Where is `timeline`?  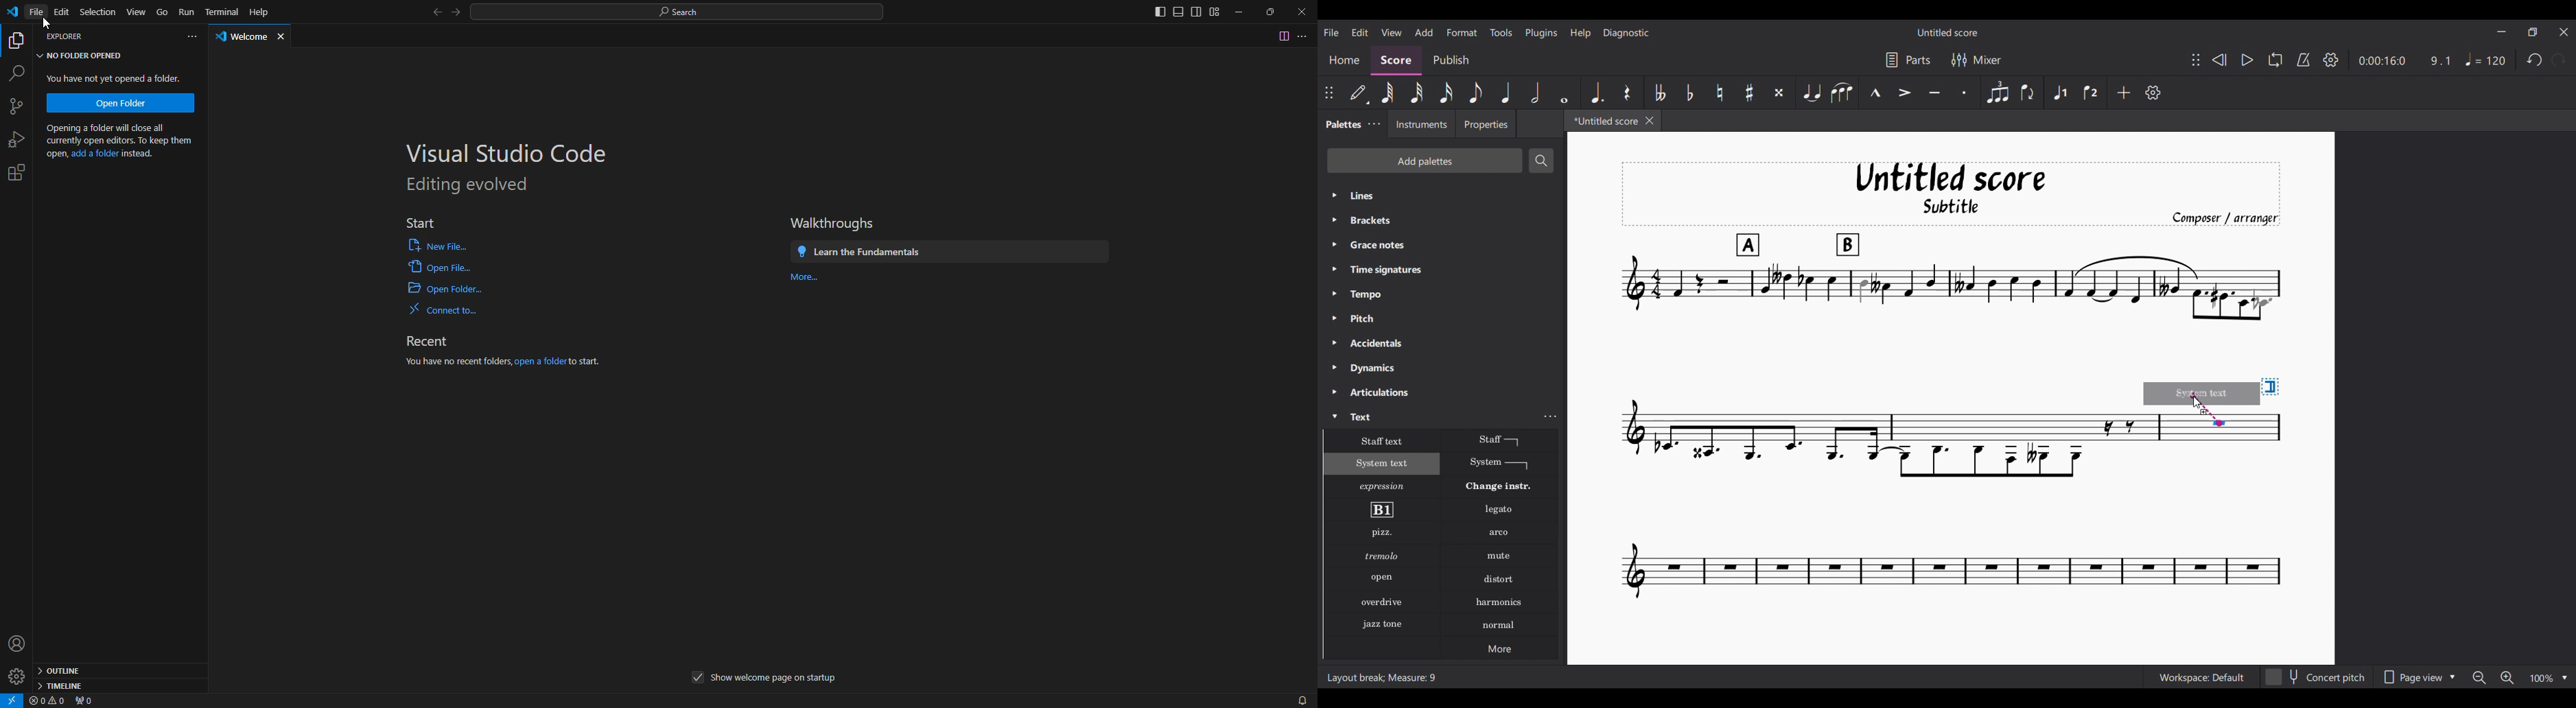
timeline is located at coordinates (62, 685).